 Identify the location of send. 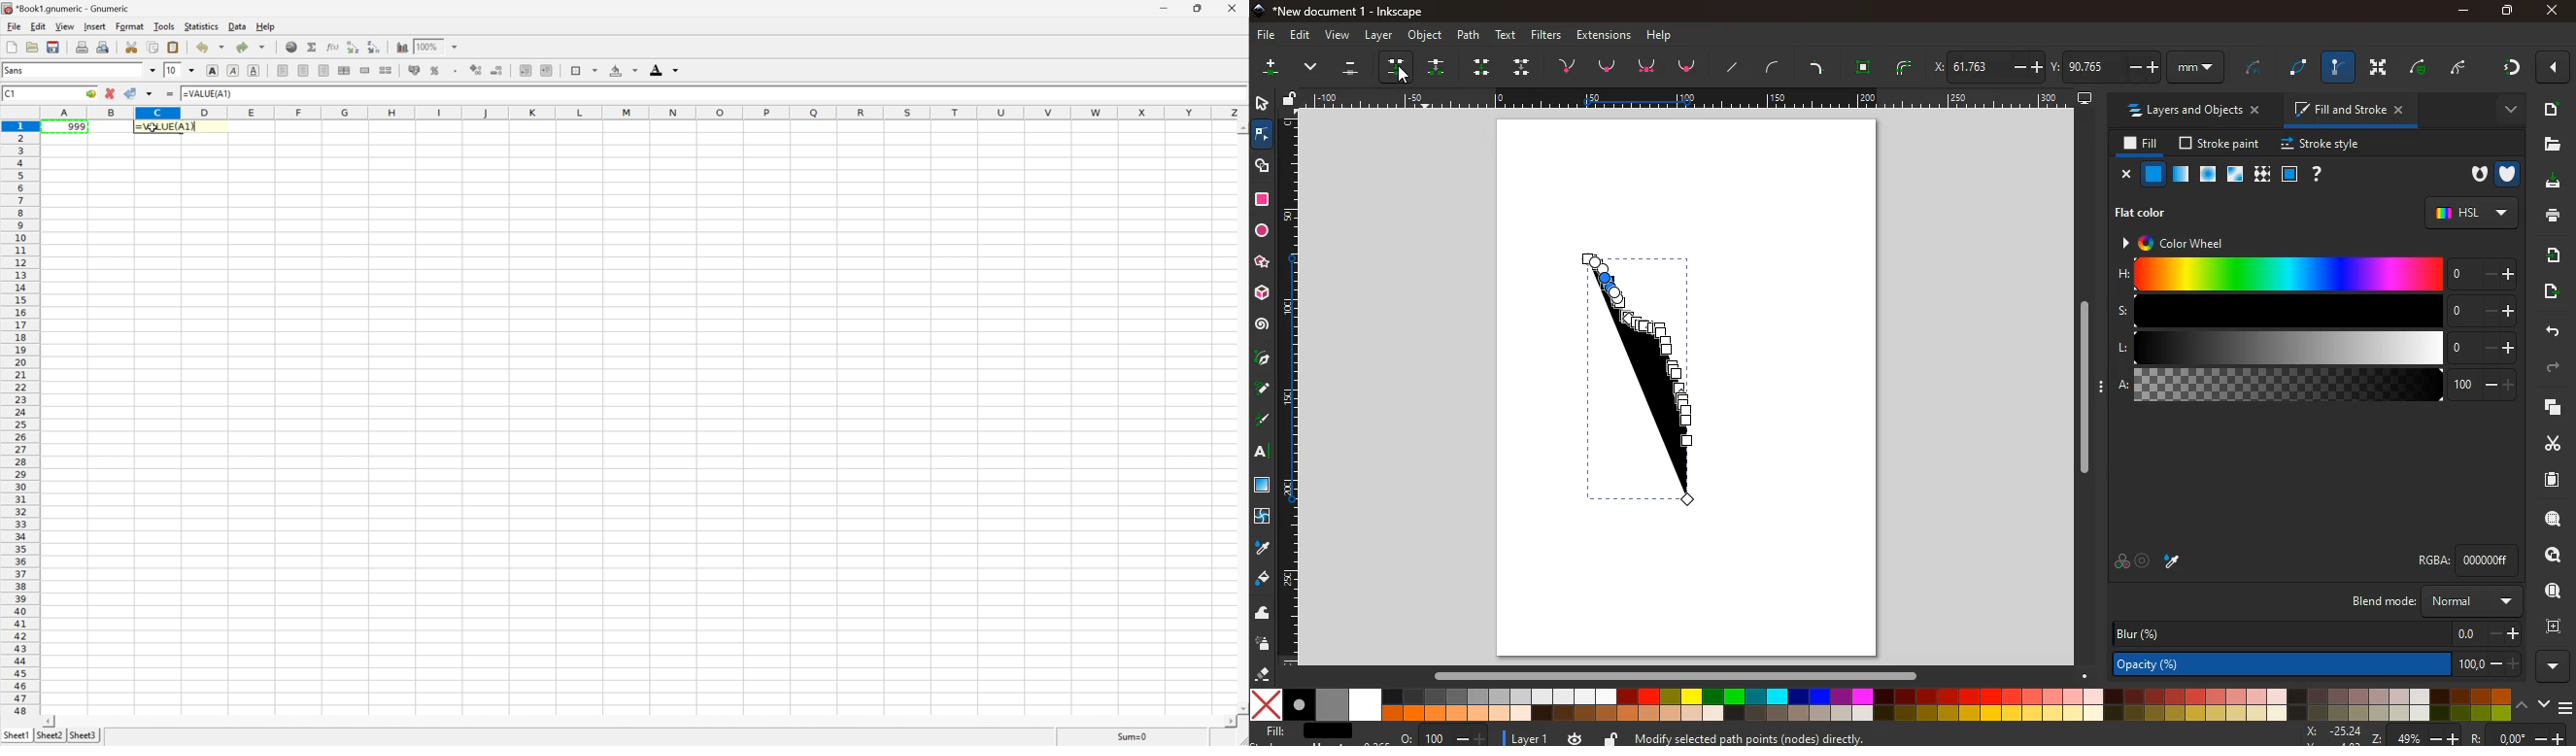
(2554, 293).